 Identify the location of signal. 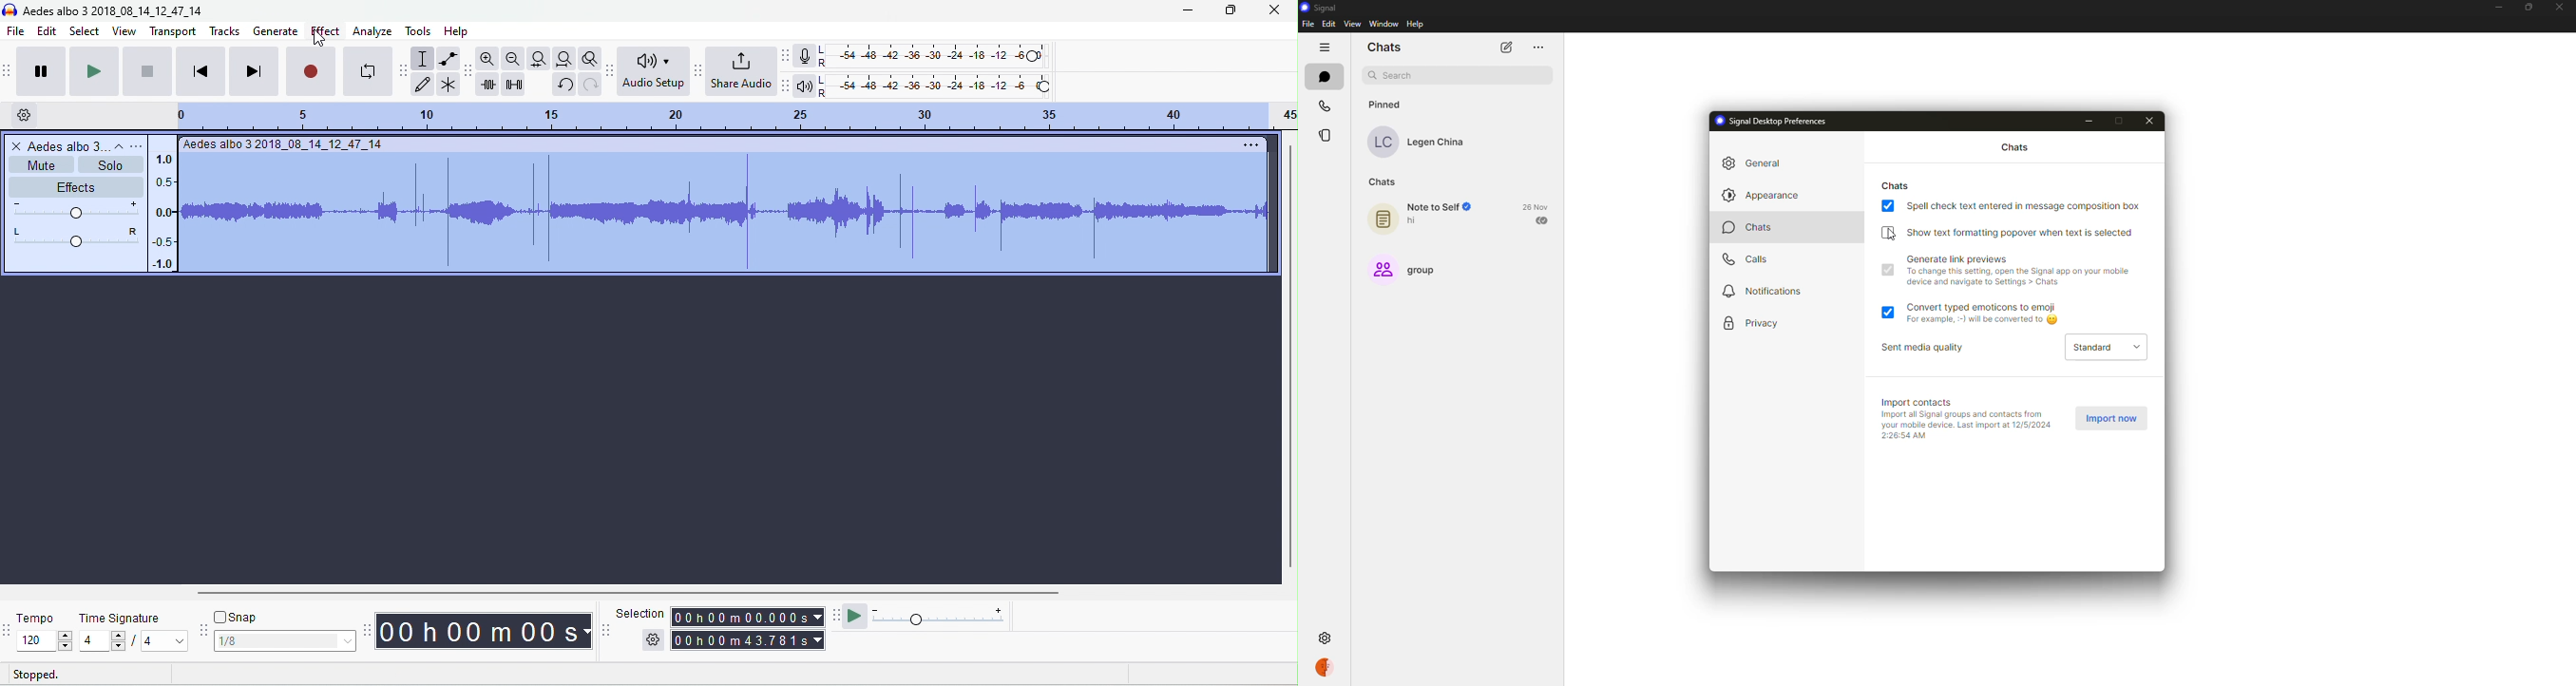
(1323, 9).